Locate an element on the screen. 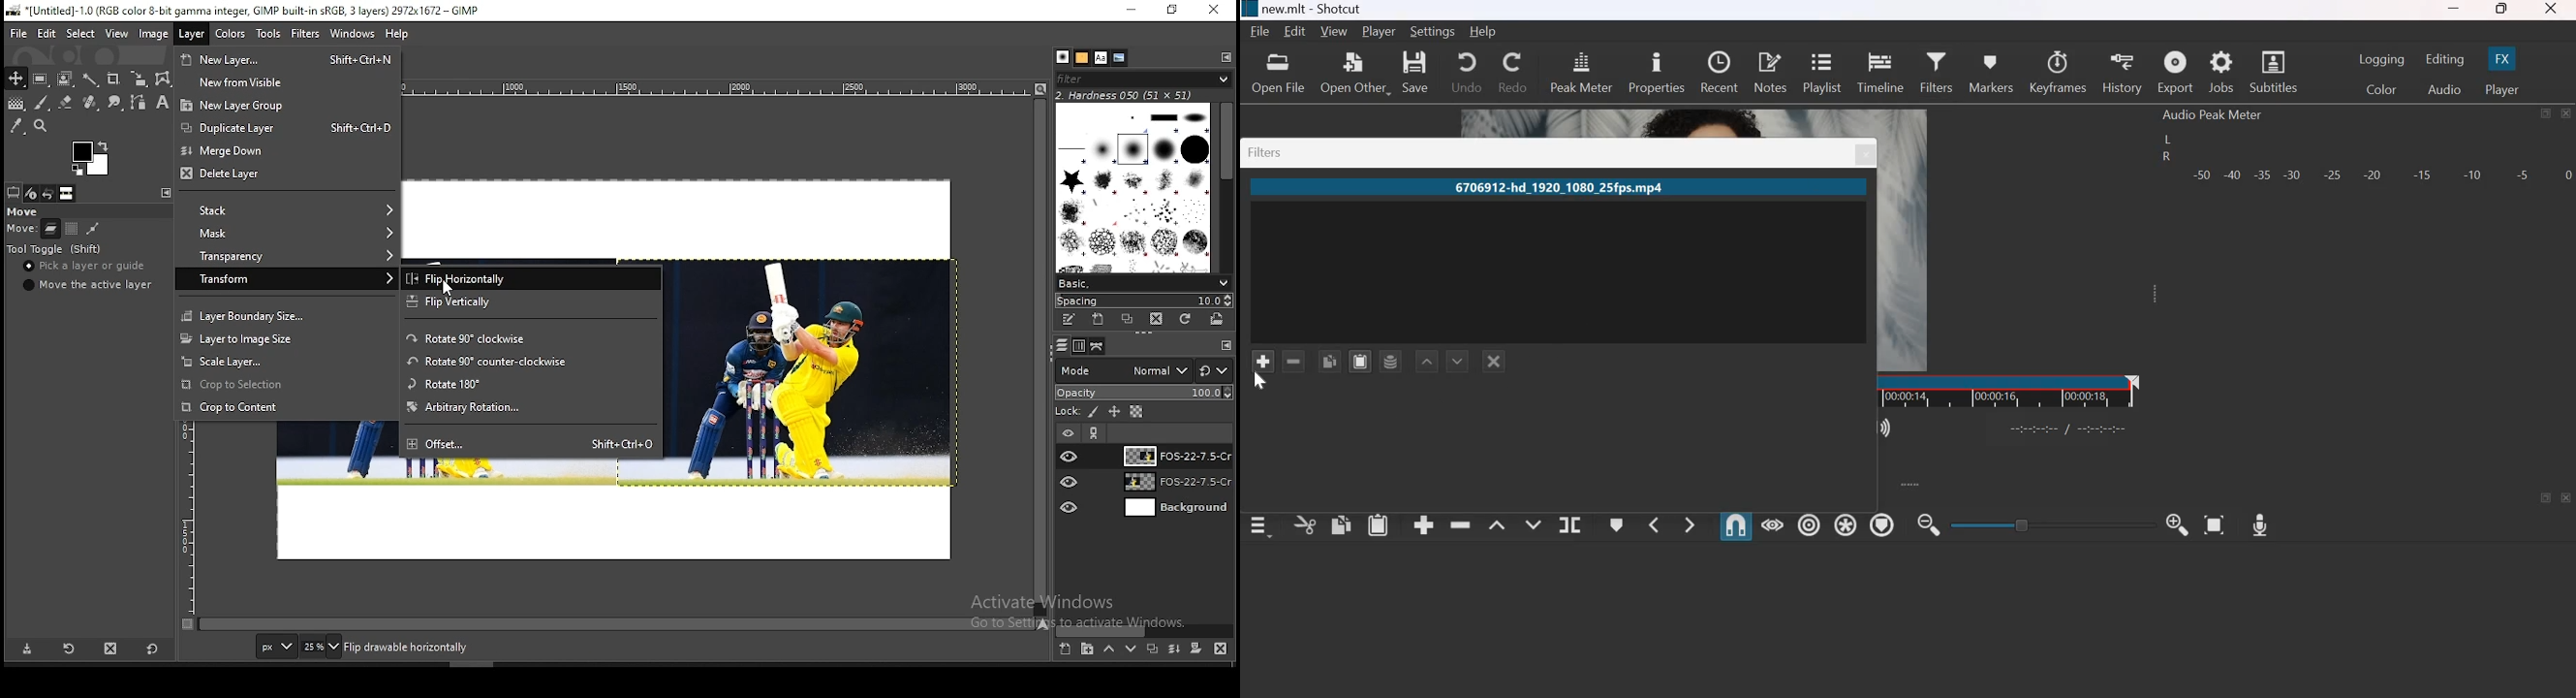 The height and width of the screenshot is (700, 2576). layer visibility on/off is located at coordinates (1067, 431).